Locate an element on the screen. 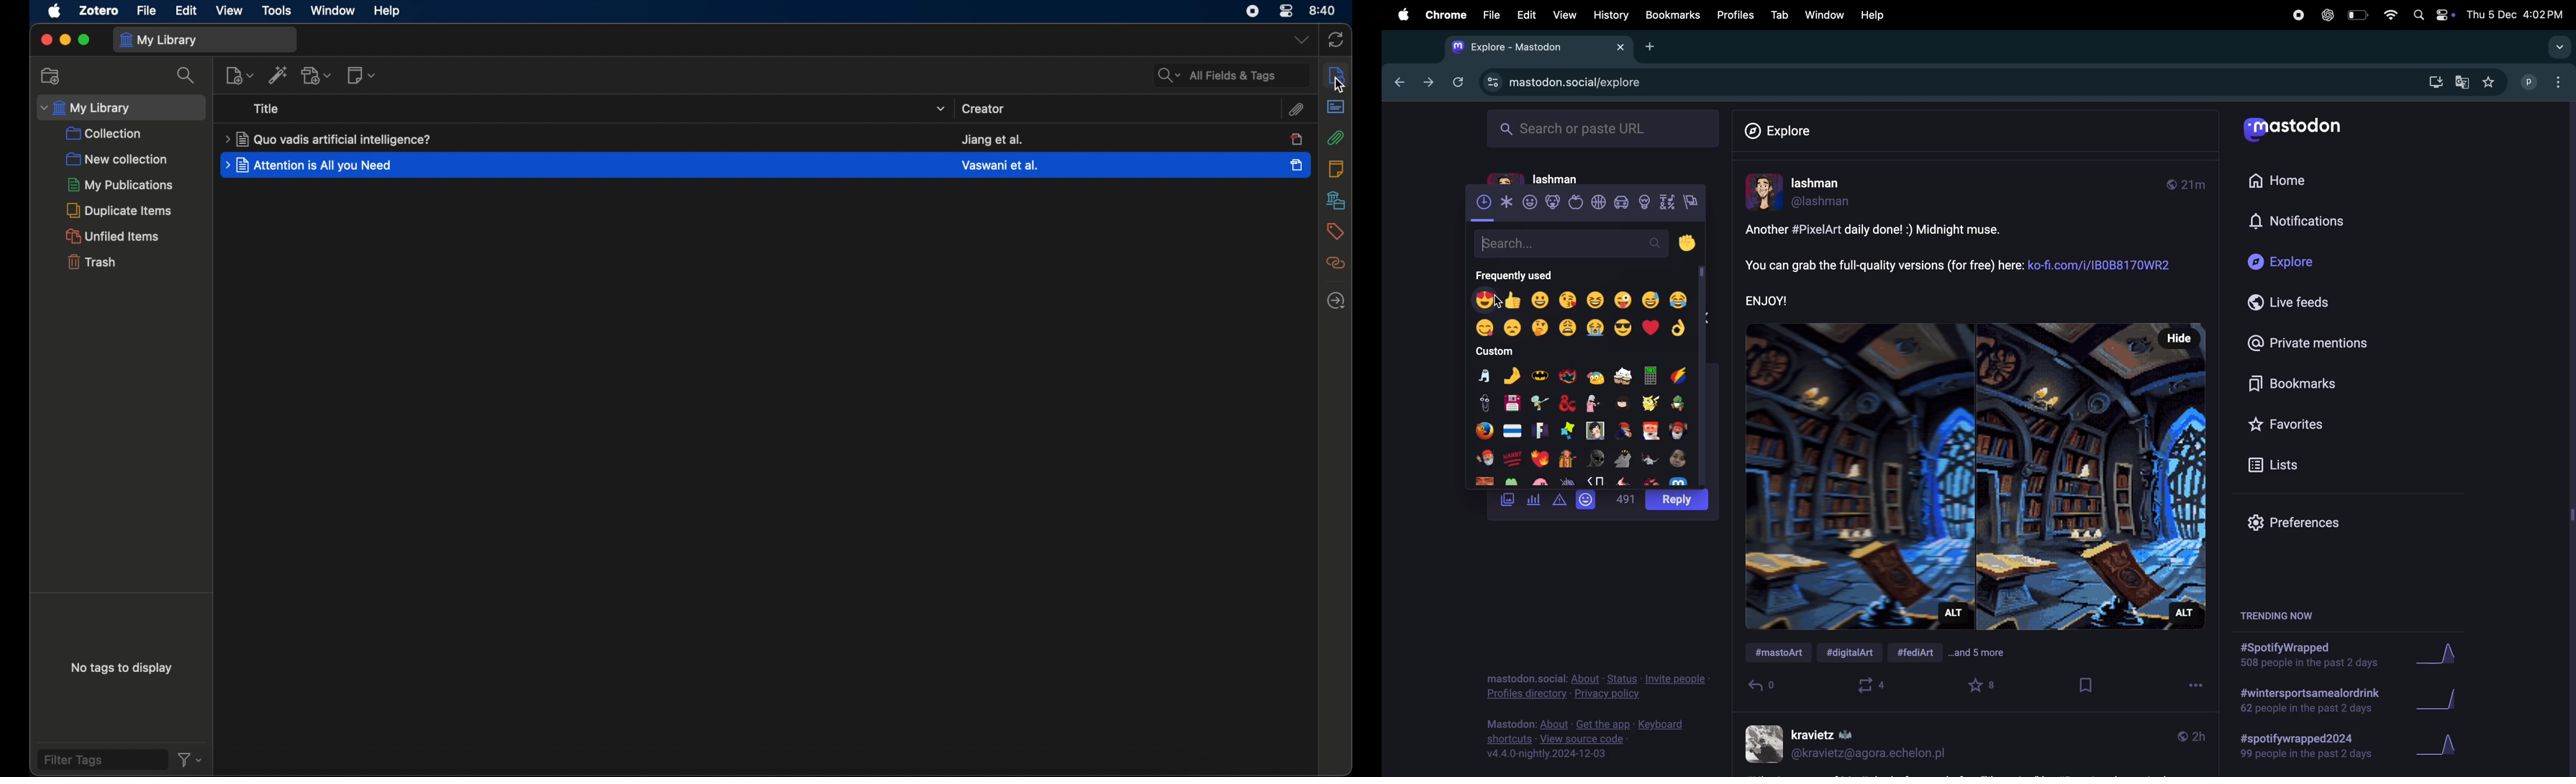  add tab is located at coordinates (1653, 48).